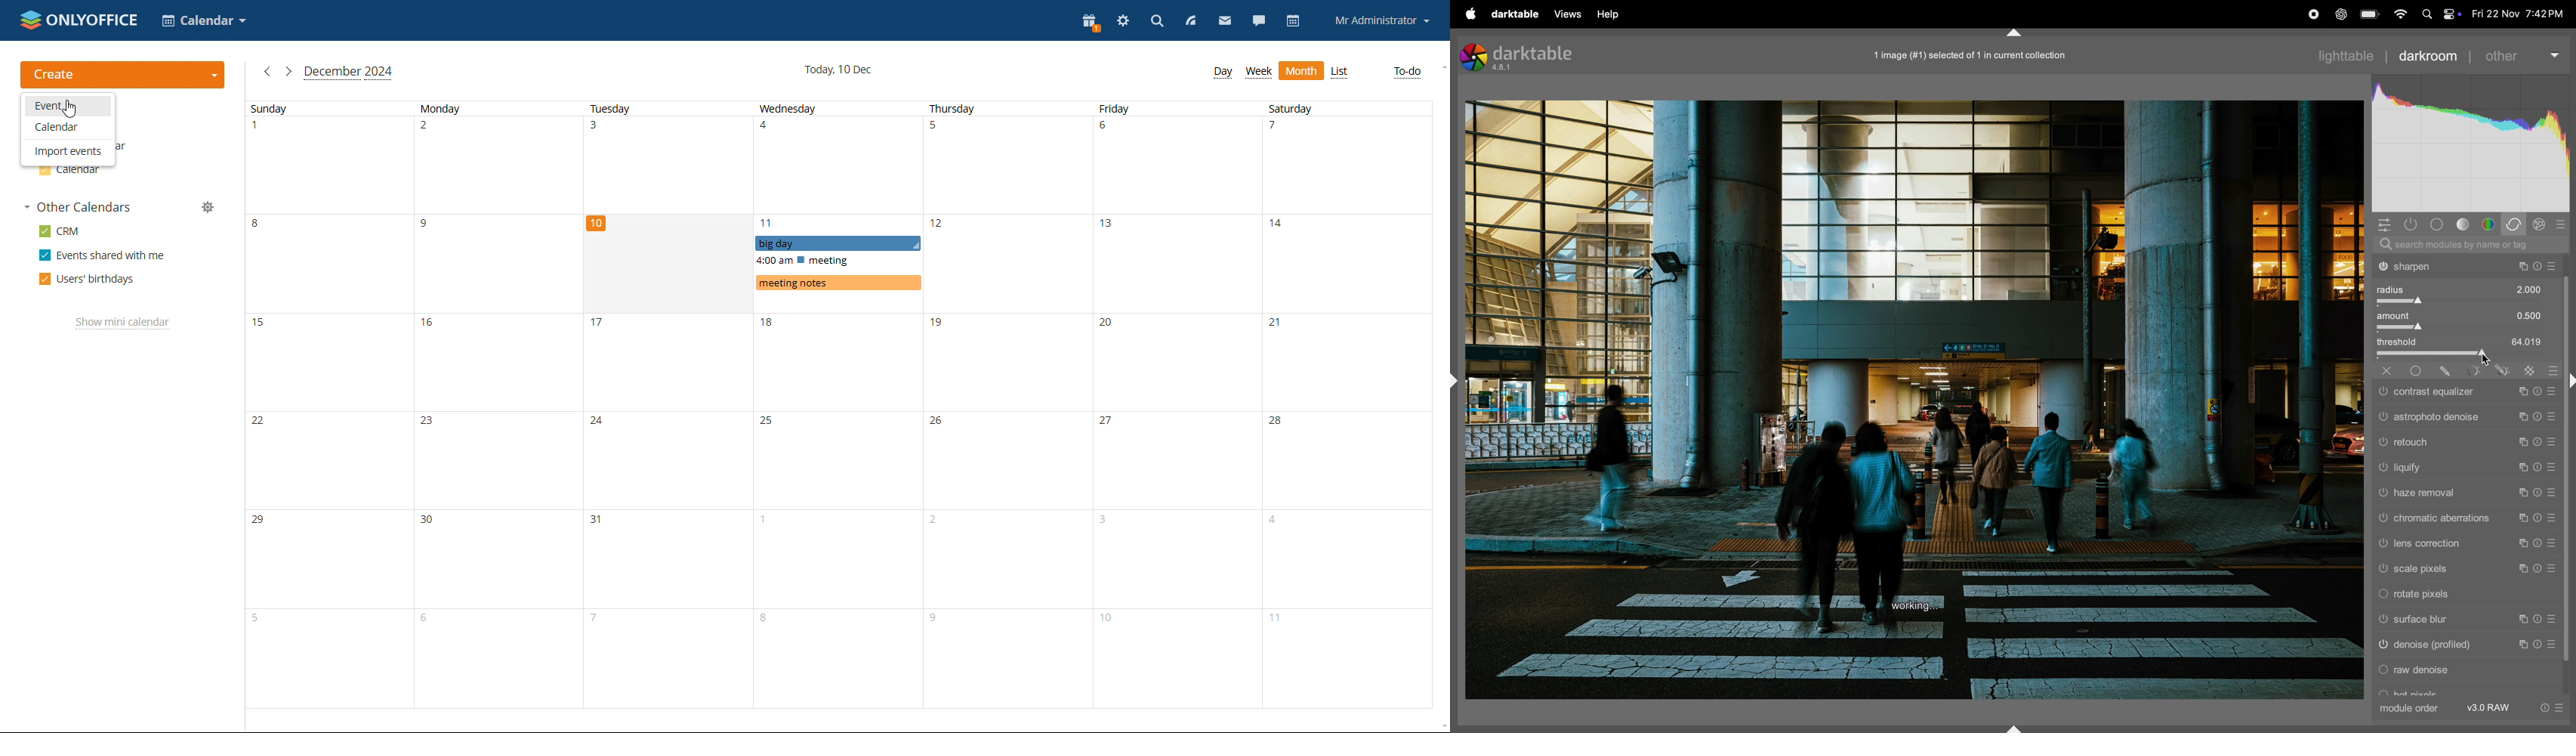 The height and width of the screenshot is (756, 2576). Describe the element at coordinates (1382, 20) in the screenshot. I see `account` at that location.